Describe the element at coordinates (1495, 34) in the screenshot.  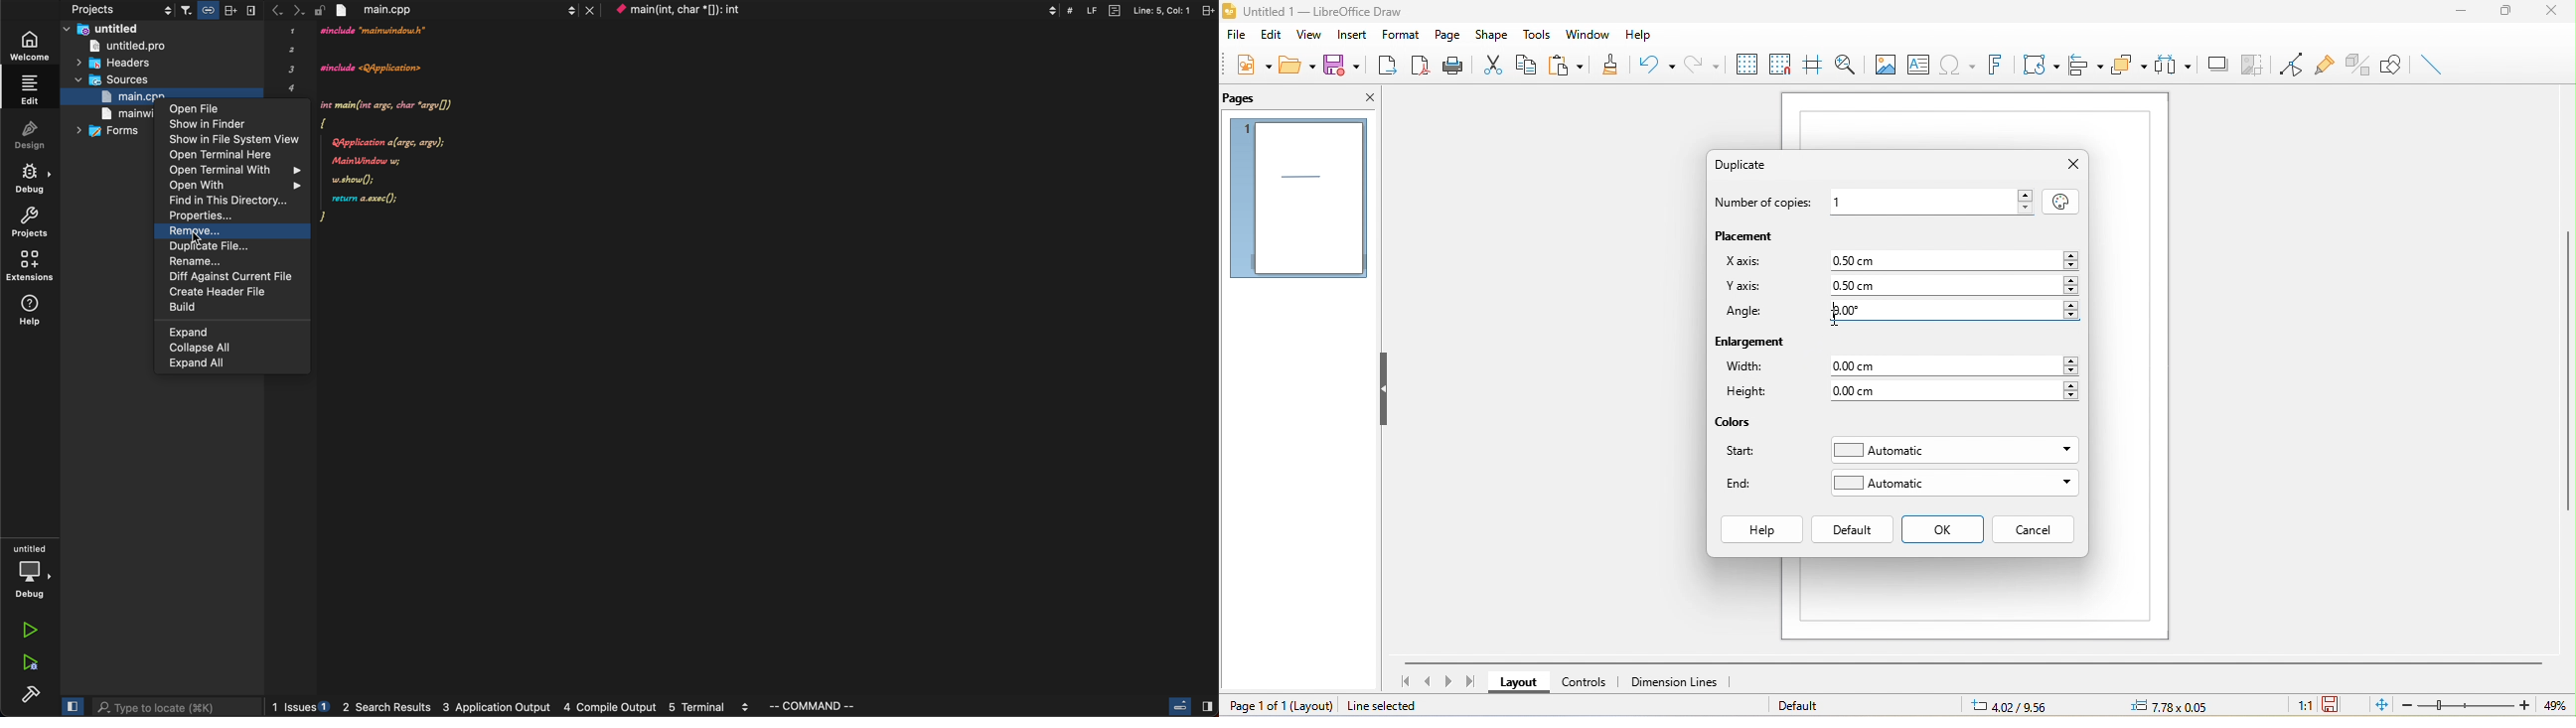
I see `shape` at that location.